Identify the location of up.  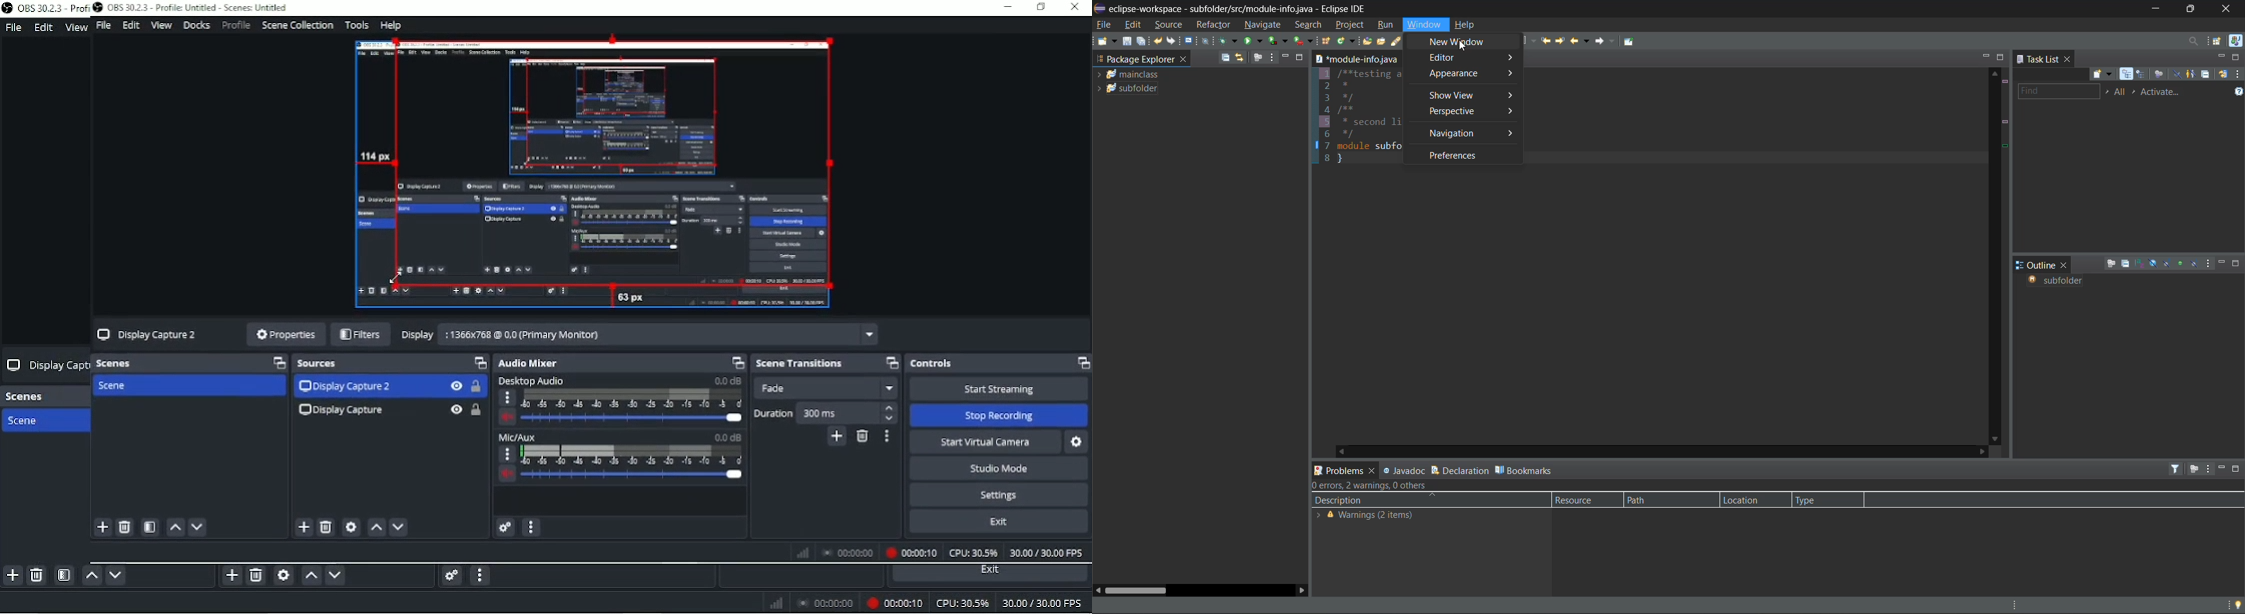
(176, 528).